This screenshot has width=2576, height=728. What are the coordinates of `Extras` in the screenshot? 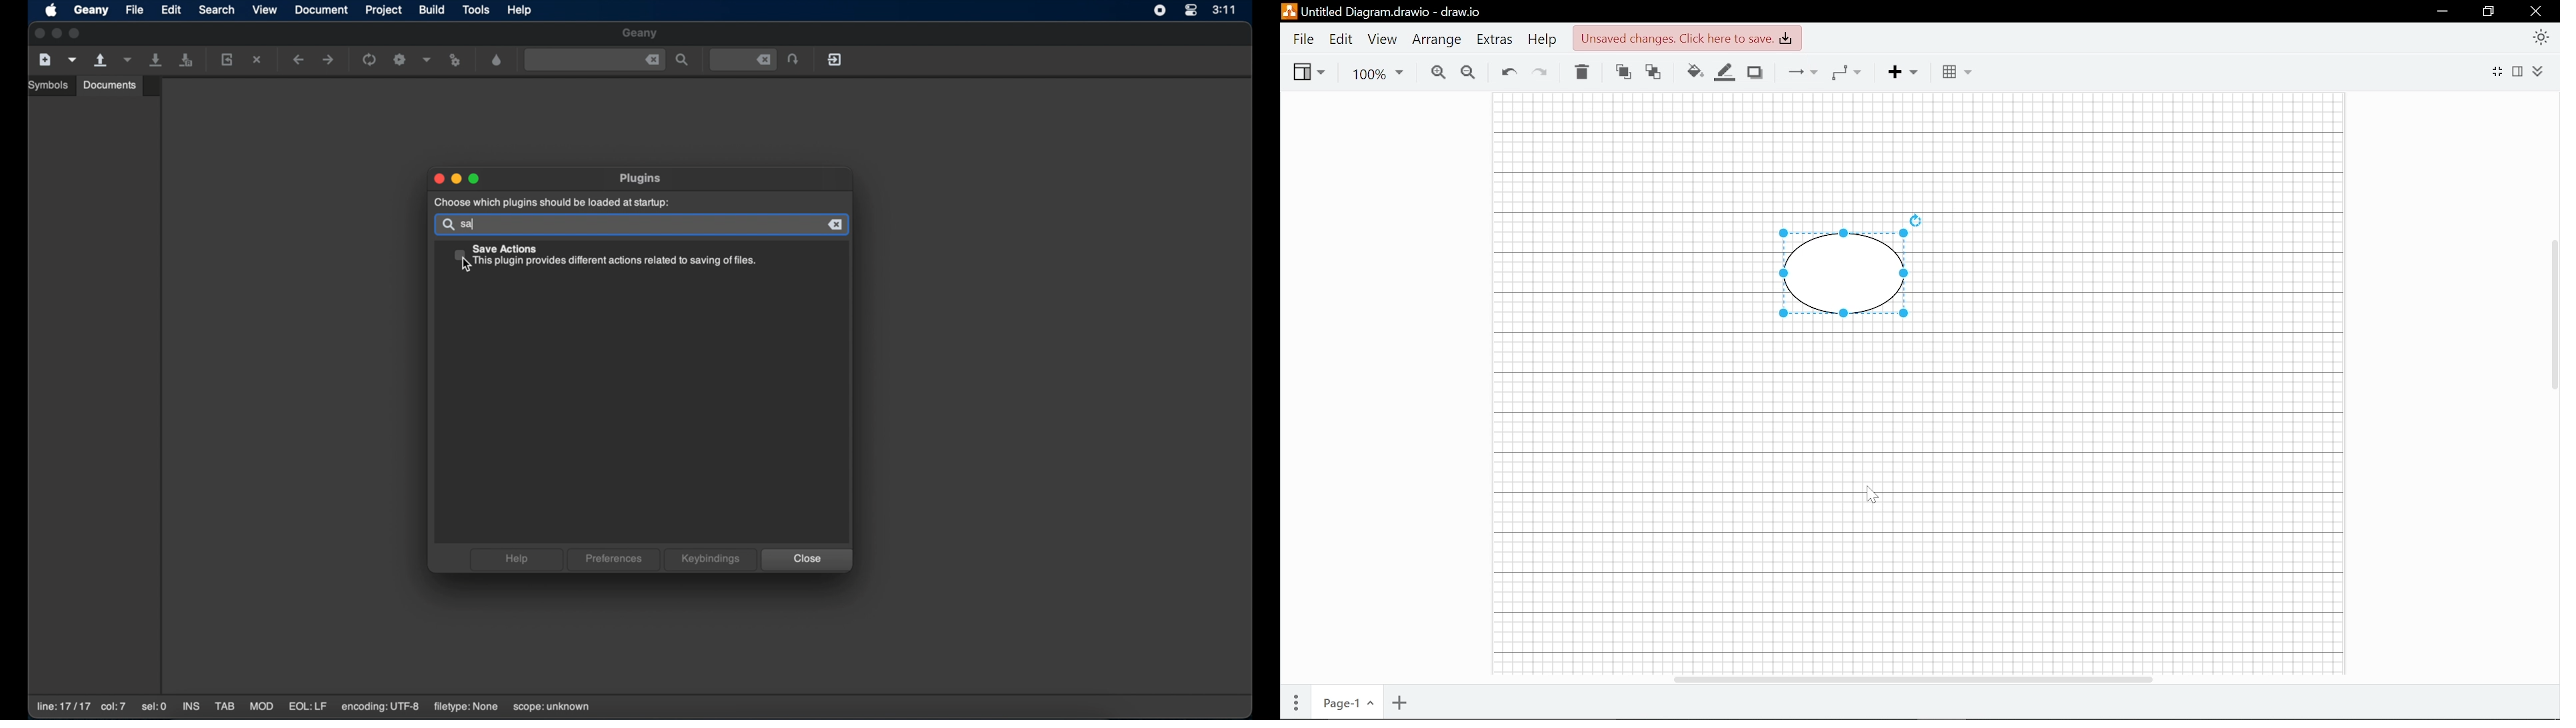 It's located at (1496, 41).